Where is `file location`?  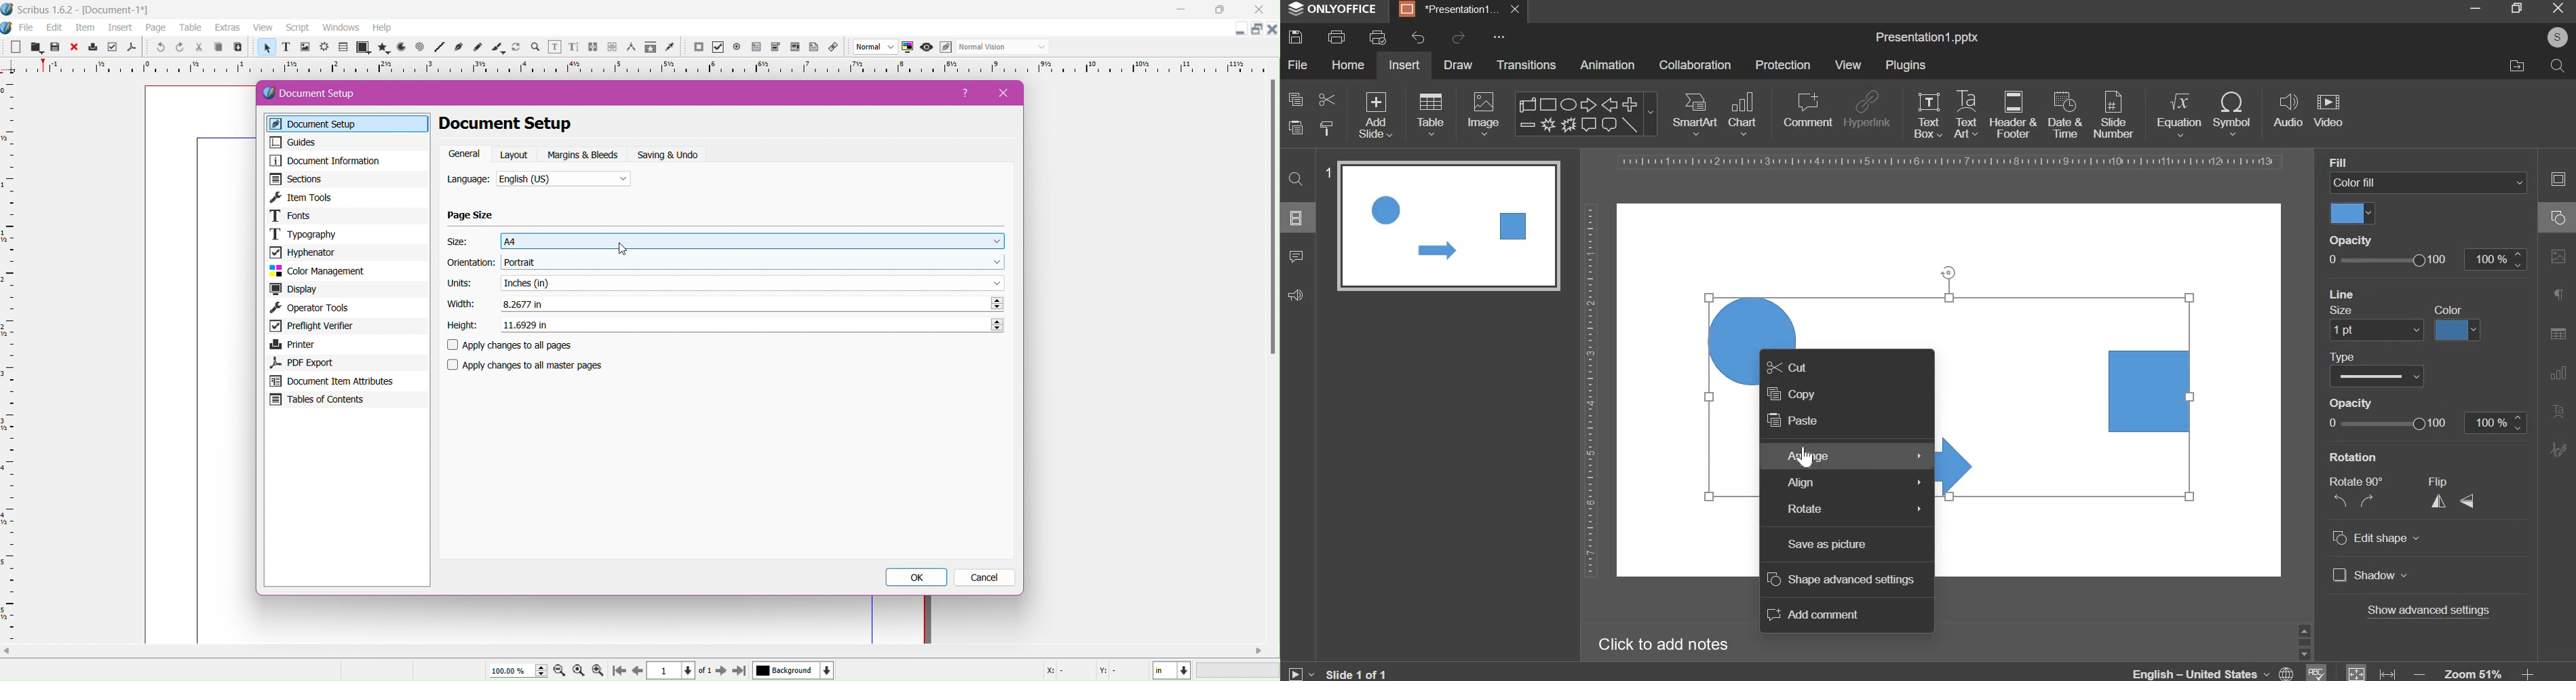 file location is located at coordinates (2516, 66).